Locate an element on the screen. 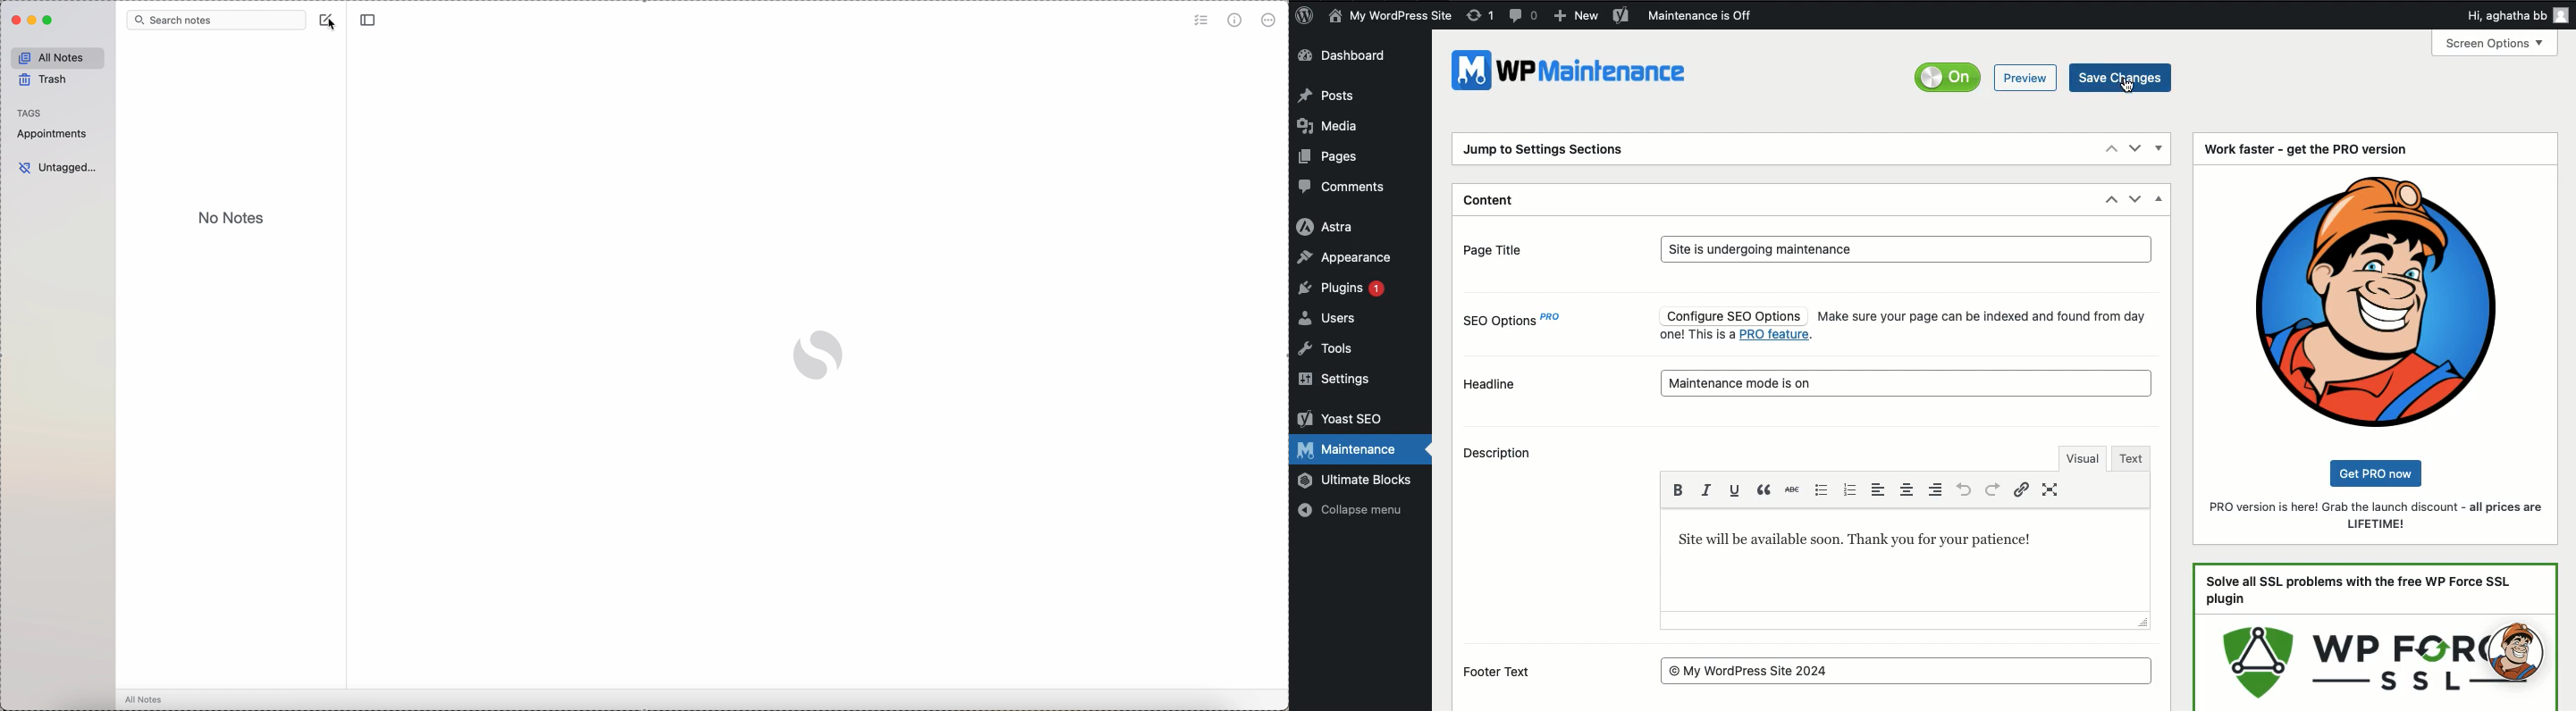 This screenshot has width=2576, height=728. Numbered bullet is located at coordinates (1848, 491).